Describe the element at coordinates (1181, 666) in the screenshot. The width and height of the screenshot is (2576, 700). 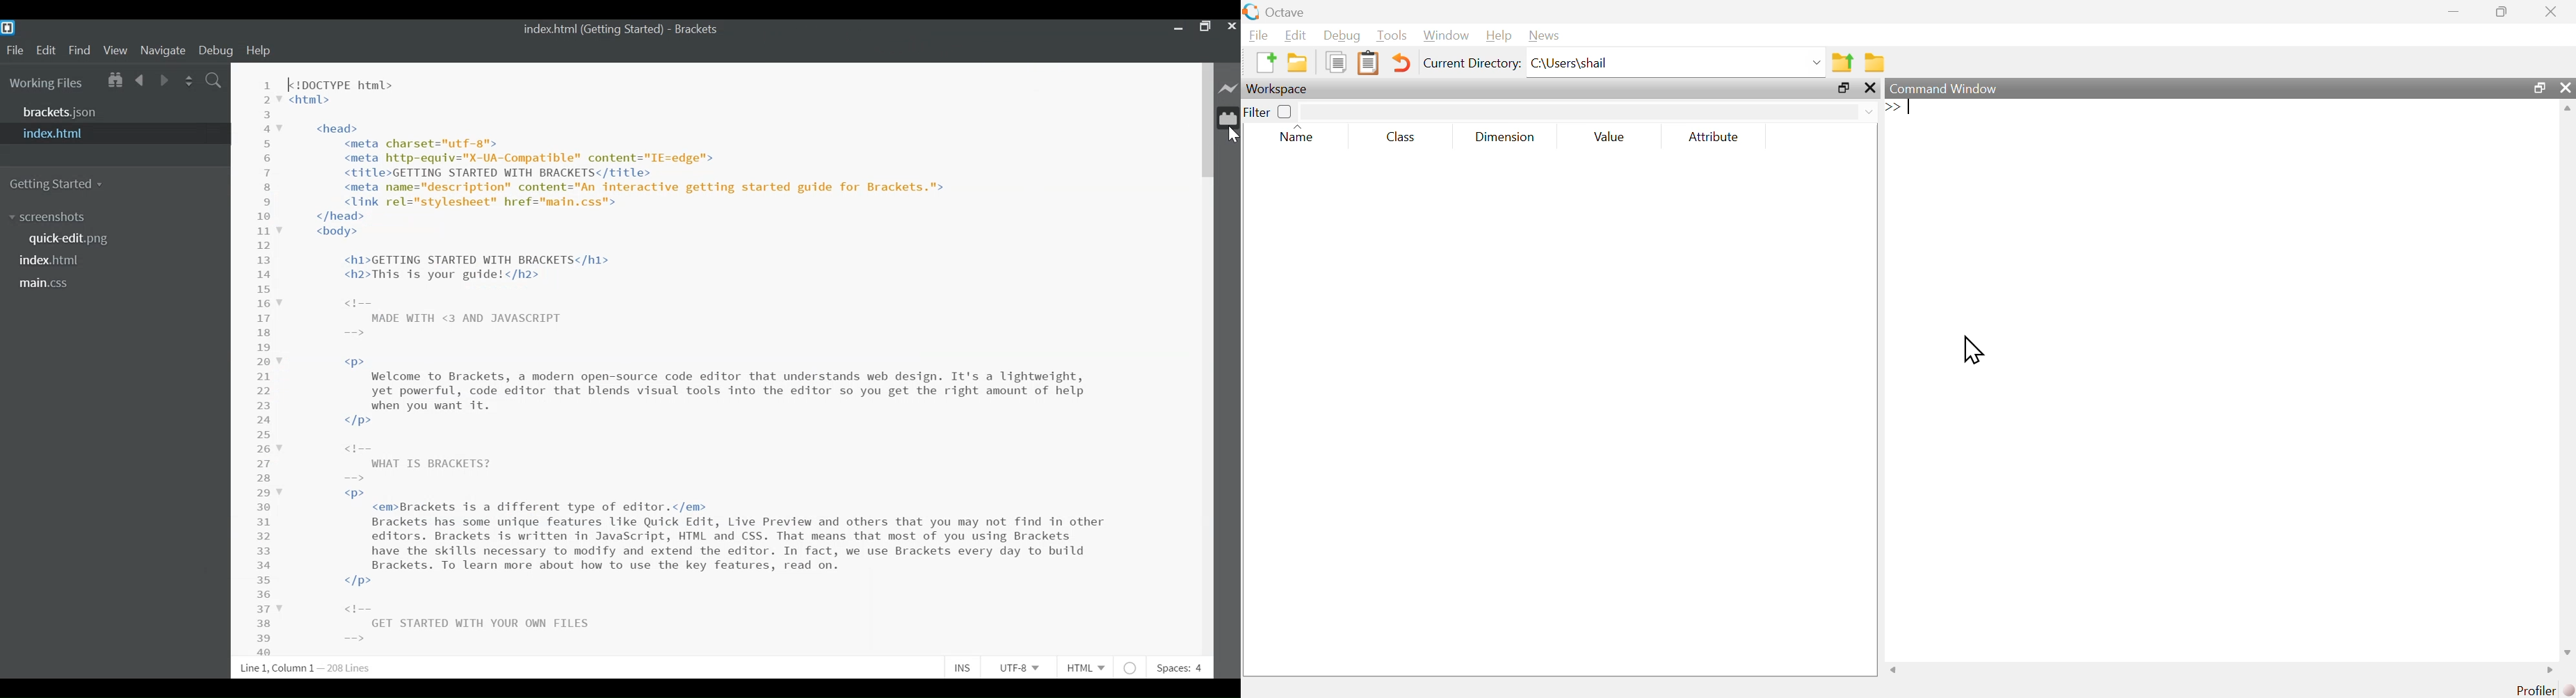
I see `Spaces` at that location.